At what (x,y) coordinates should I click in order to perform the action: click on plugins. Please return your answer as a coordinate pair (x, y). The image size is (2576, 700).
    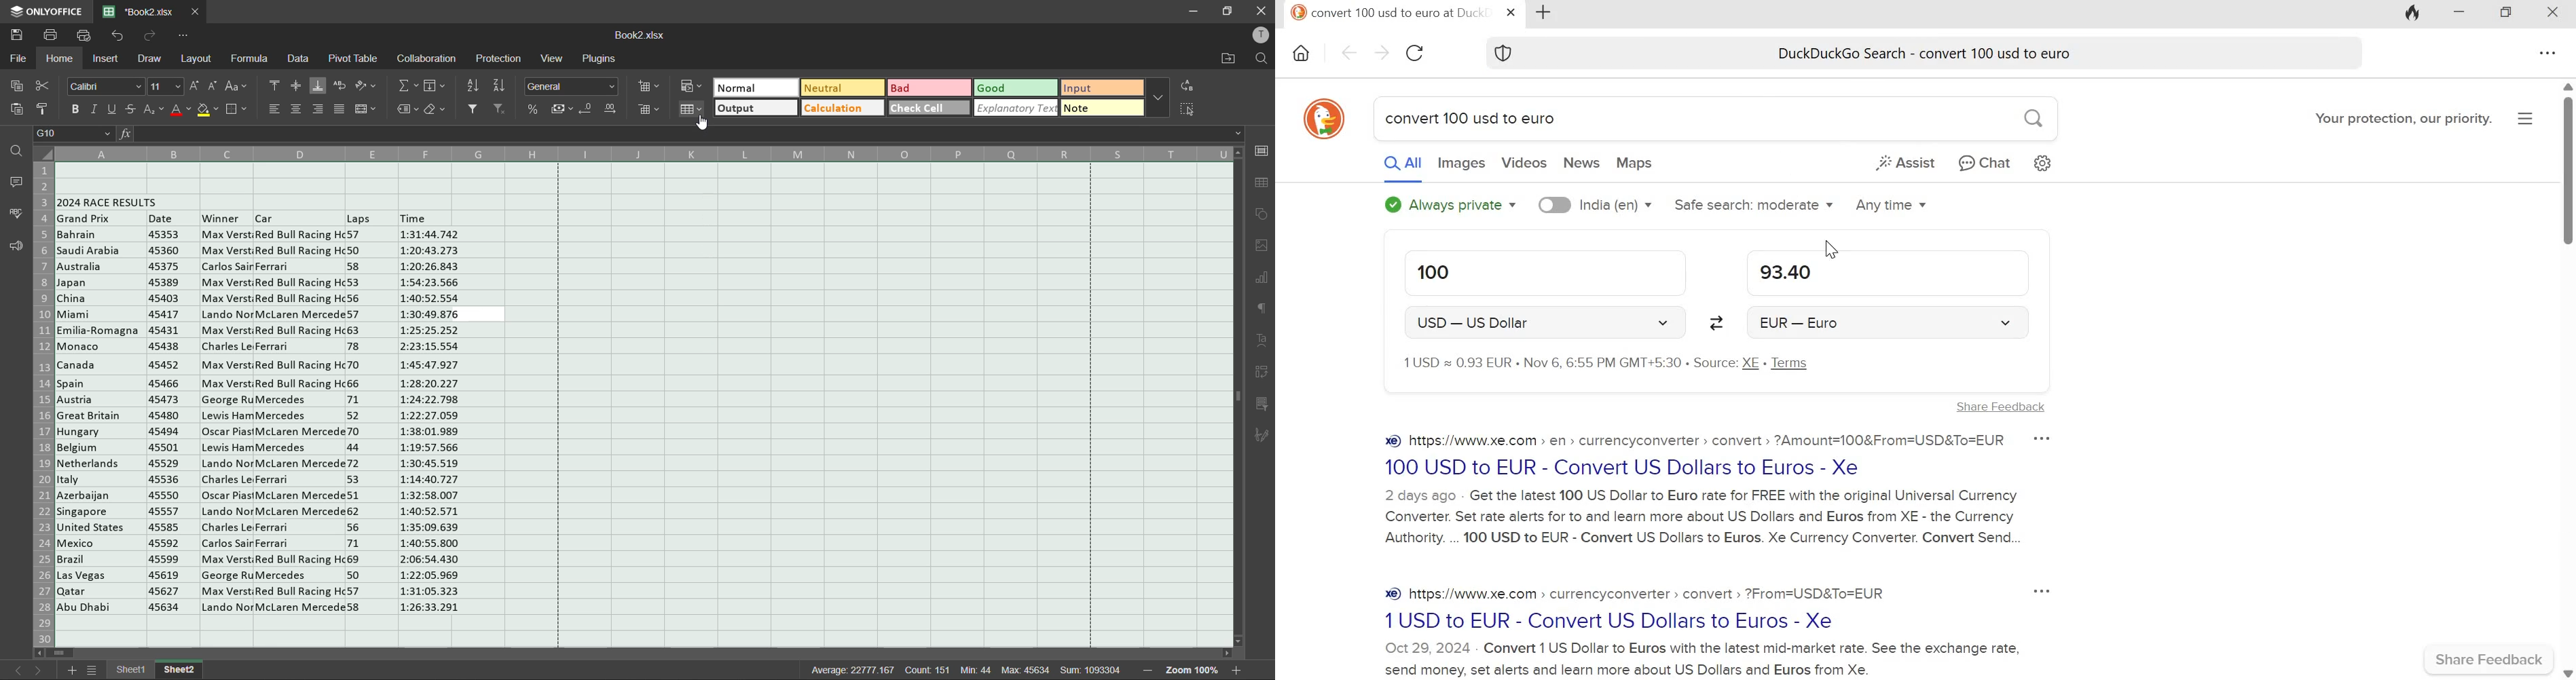
    Looking at the image, I should click on (599, 61).